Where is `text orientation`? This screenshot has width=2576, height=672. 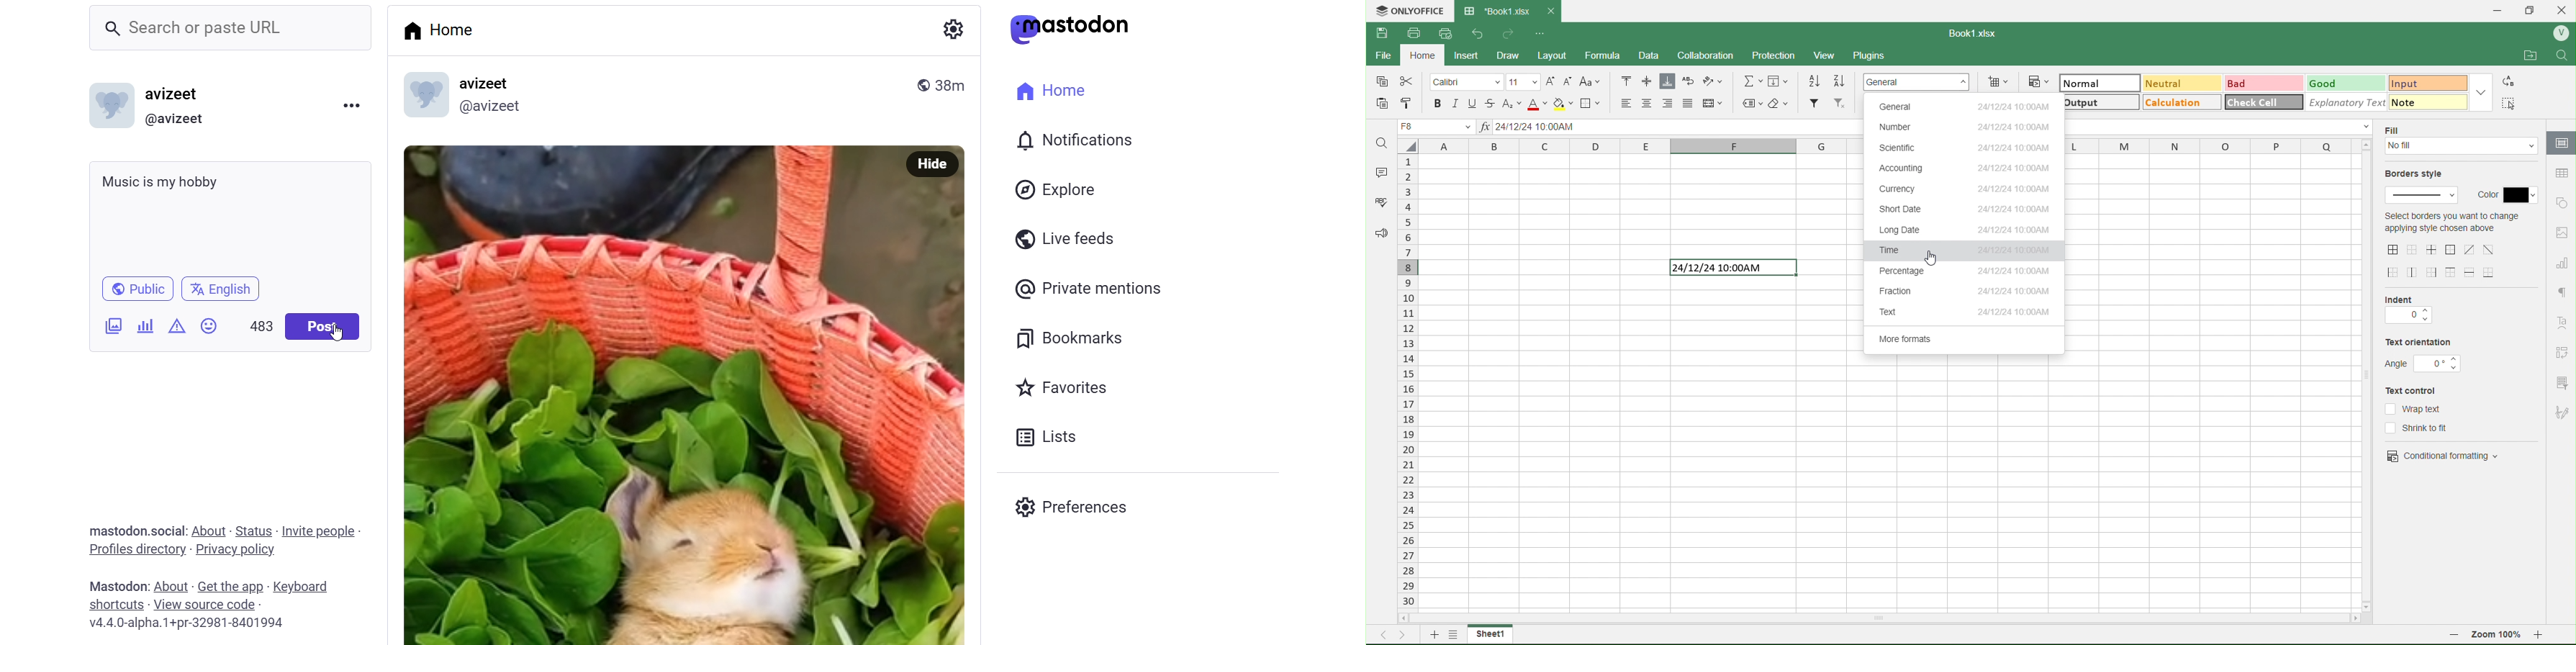 text orientation is located at coordinates (2419, 343).